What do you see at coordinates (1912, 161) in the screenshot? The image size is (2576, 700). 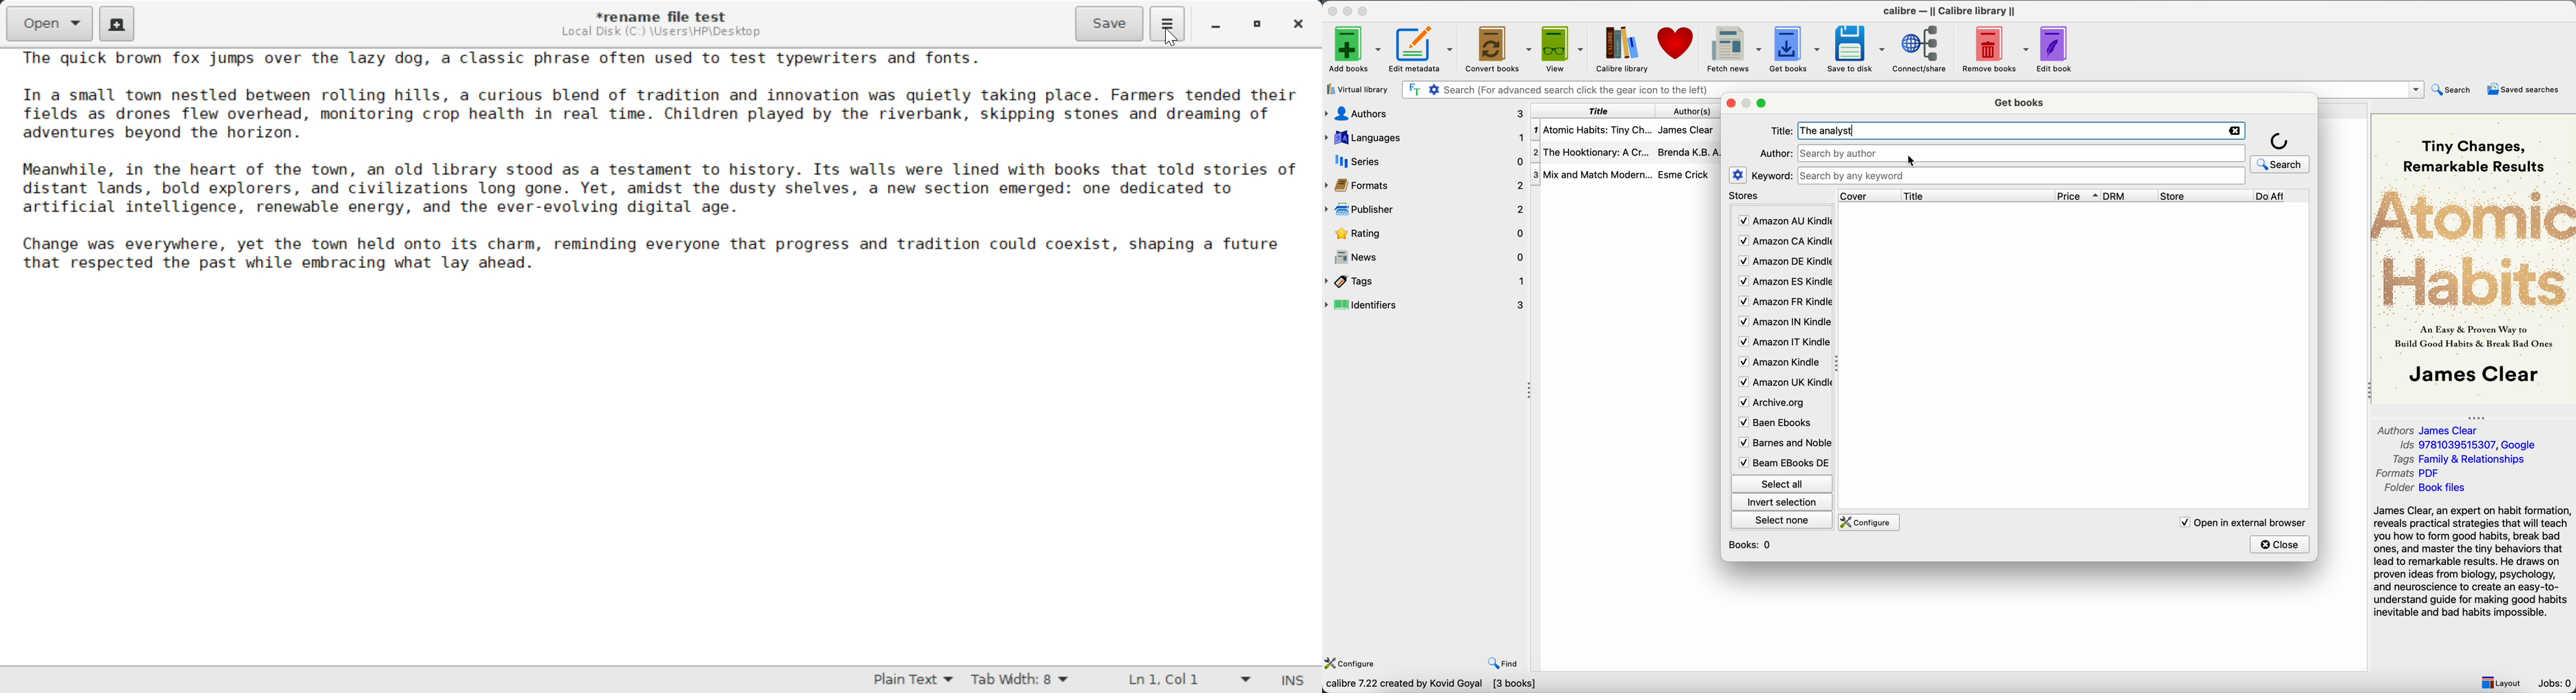 I see `cursor` at bounding box center [1912, 161].